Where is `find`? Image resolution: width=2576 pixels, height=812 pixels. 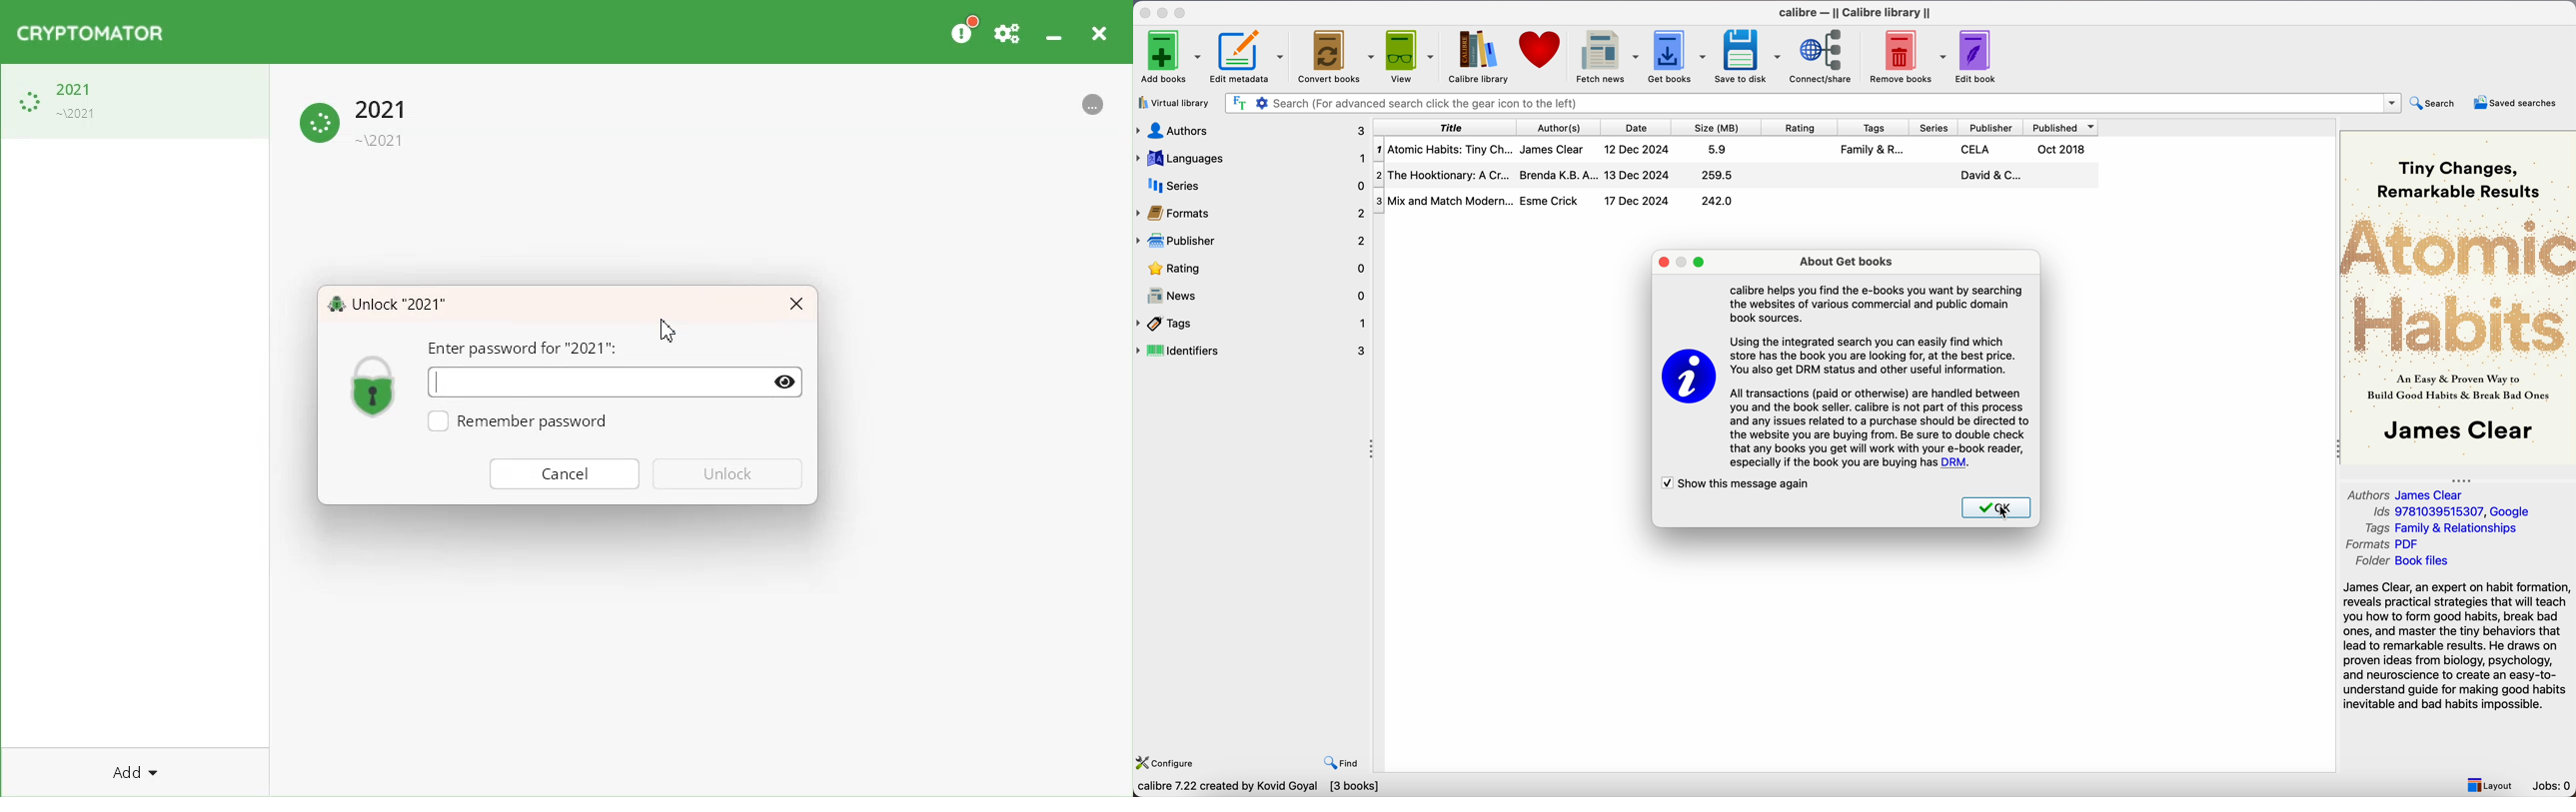
find is located at coordinates (1344, 764).